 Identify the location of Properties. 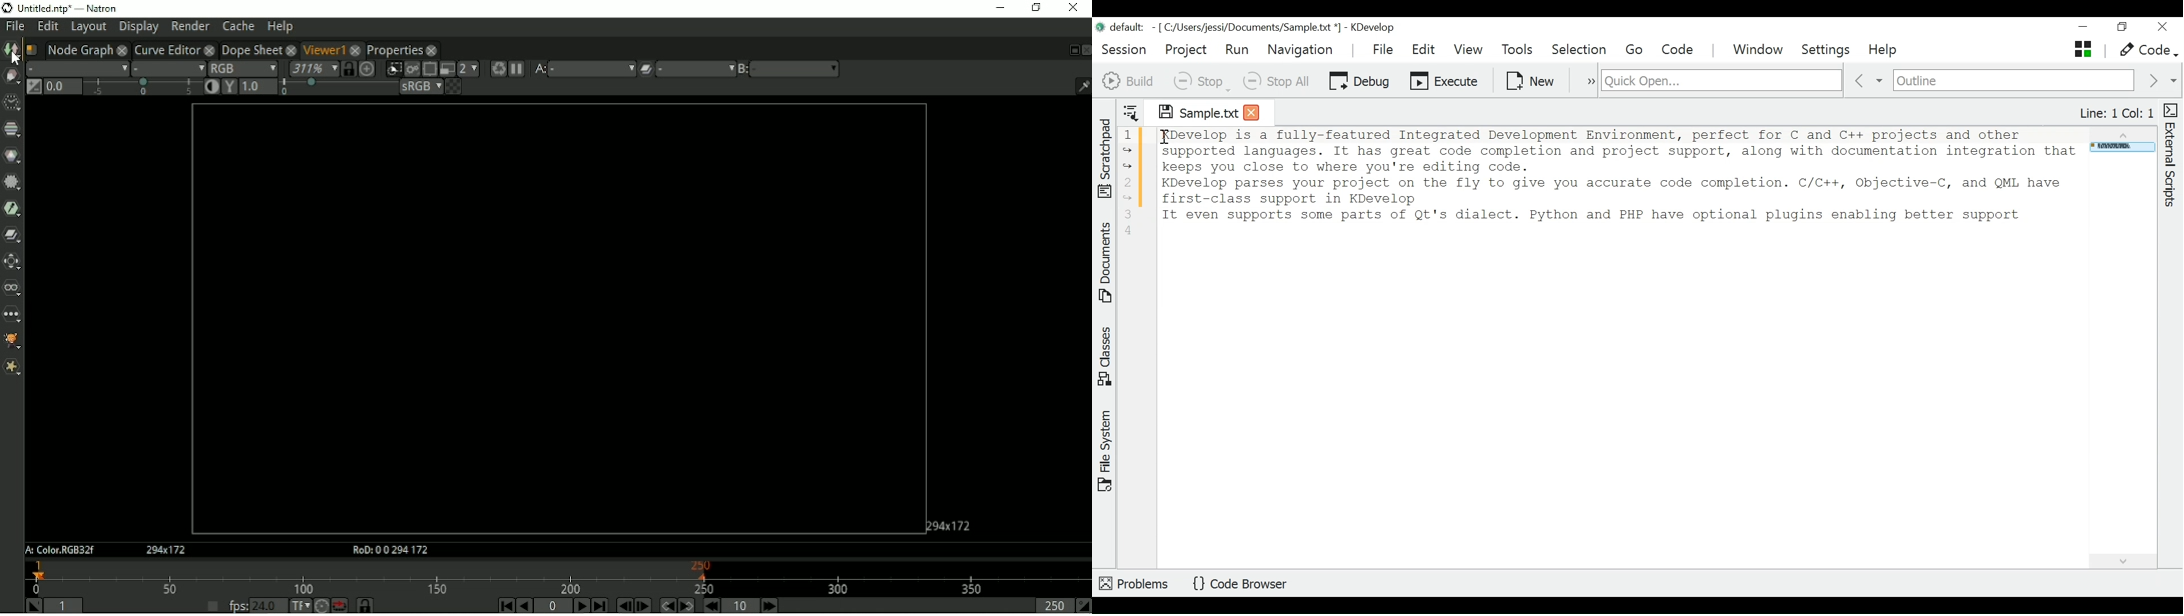
(395, 50).